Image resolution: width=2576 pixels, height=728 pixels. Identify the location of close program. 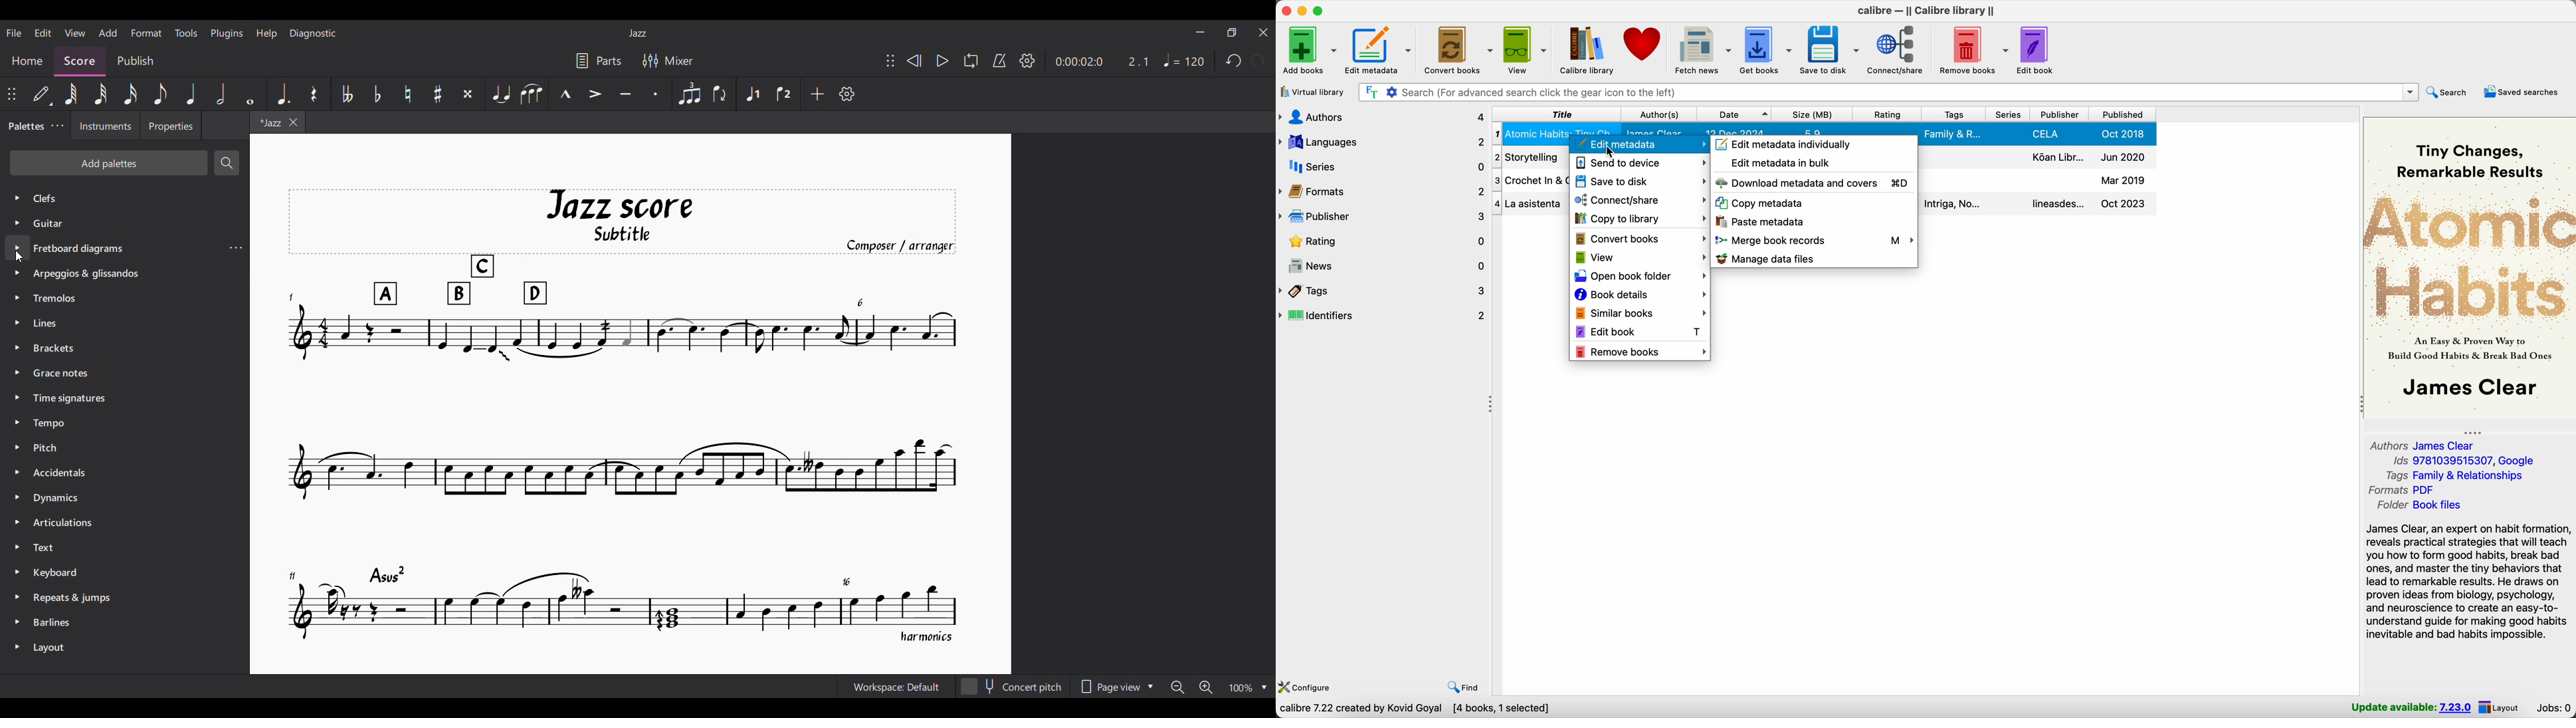
(1285, 11).